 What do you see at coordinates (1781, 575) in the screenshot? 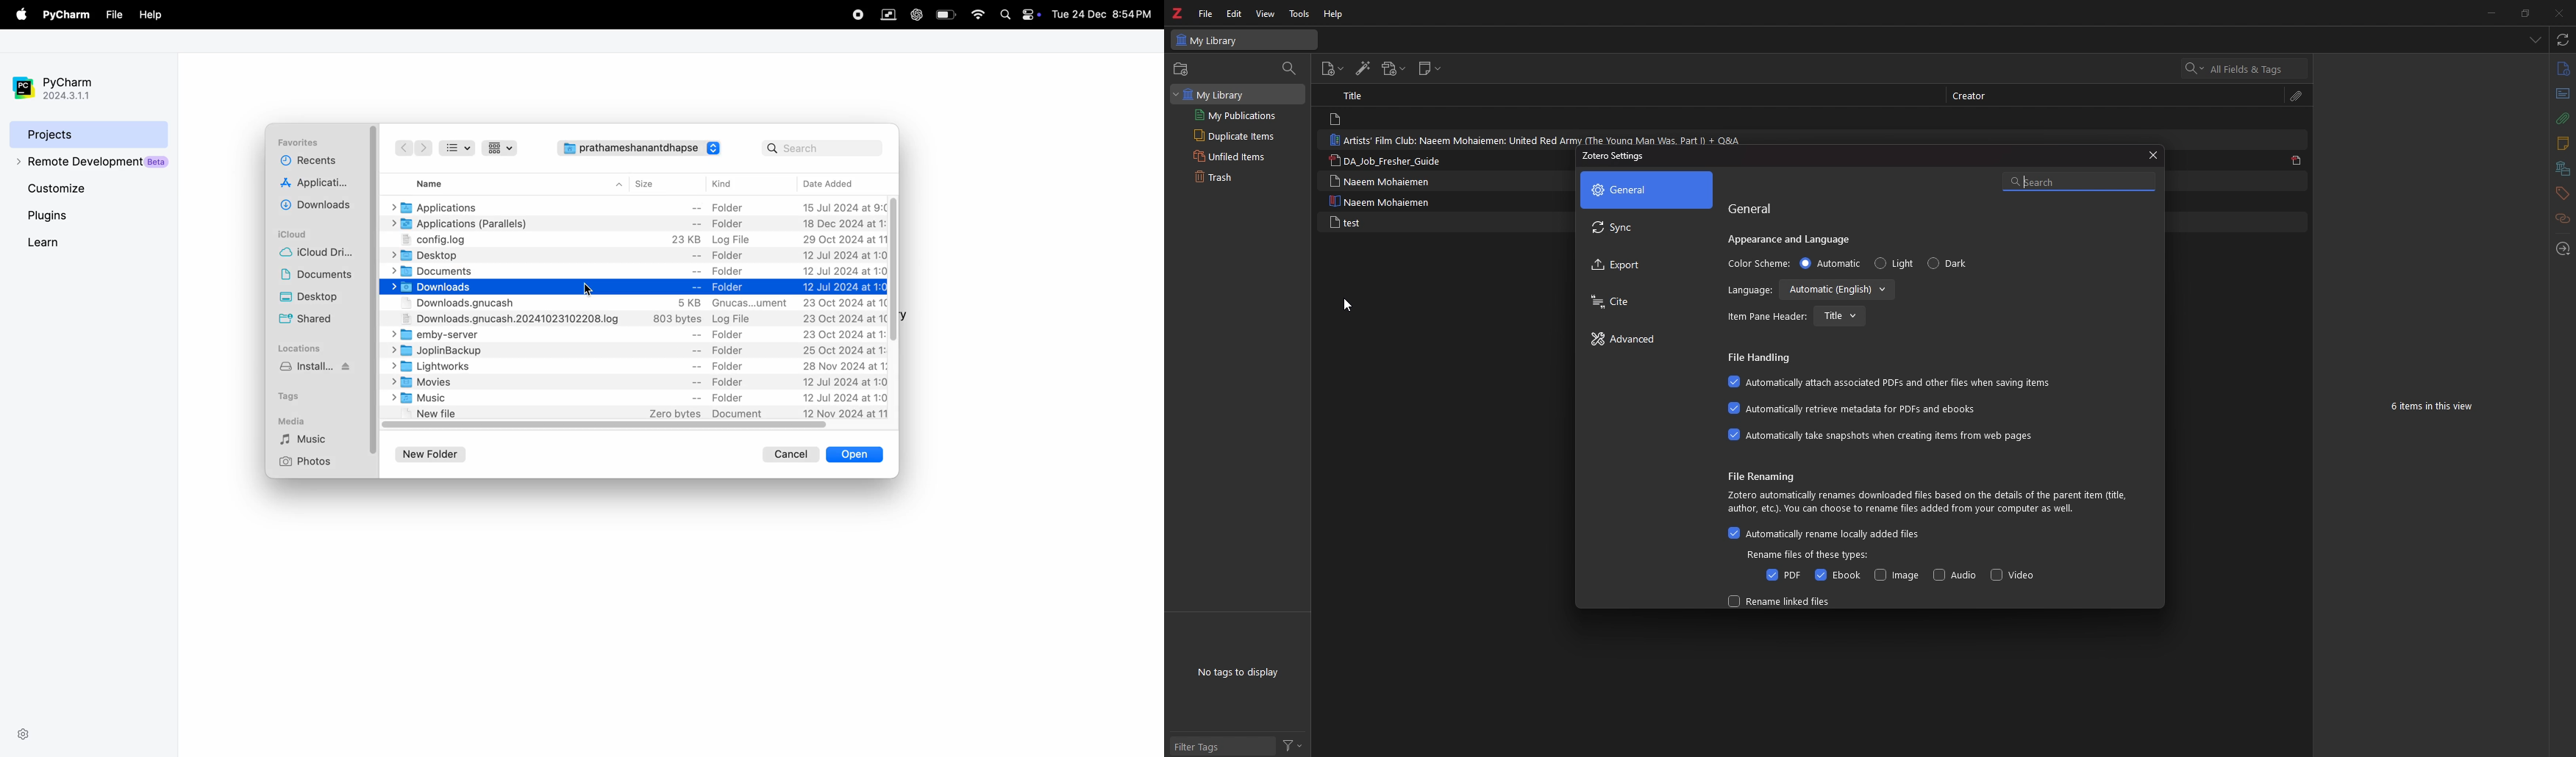
I see `pdf` at bounding box center [1781, 575].